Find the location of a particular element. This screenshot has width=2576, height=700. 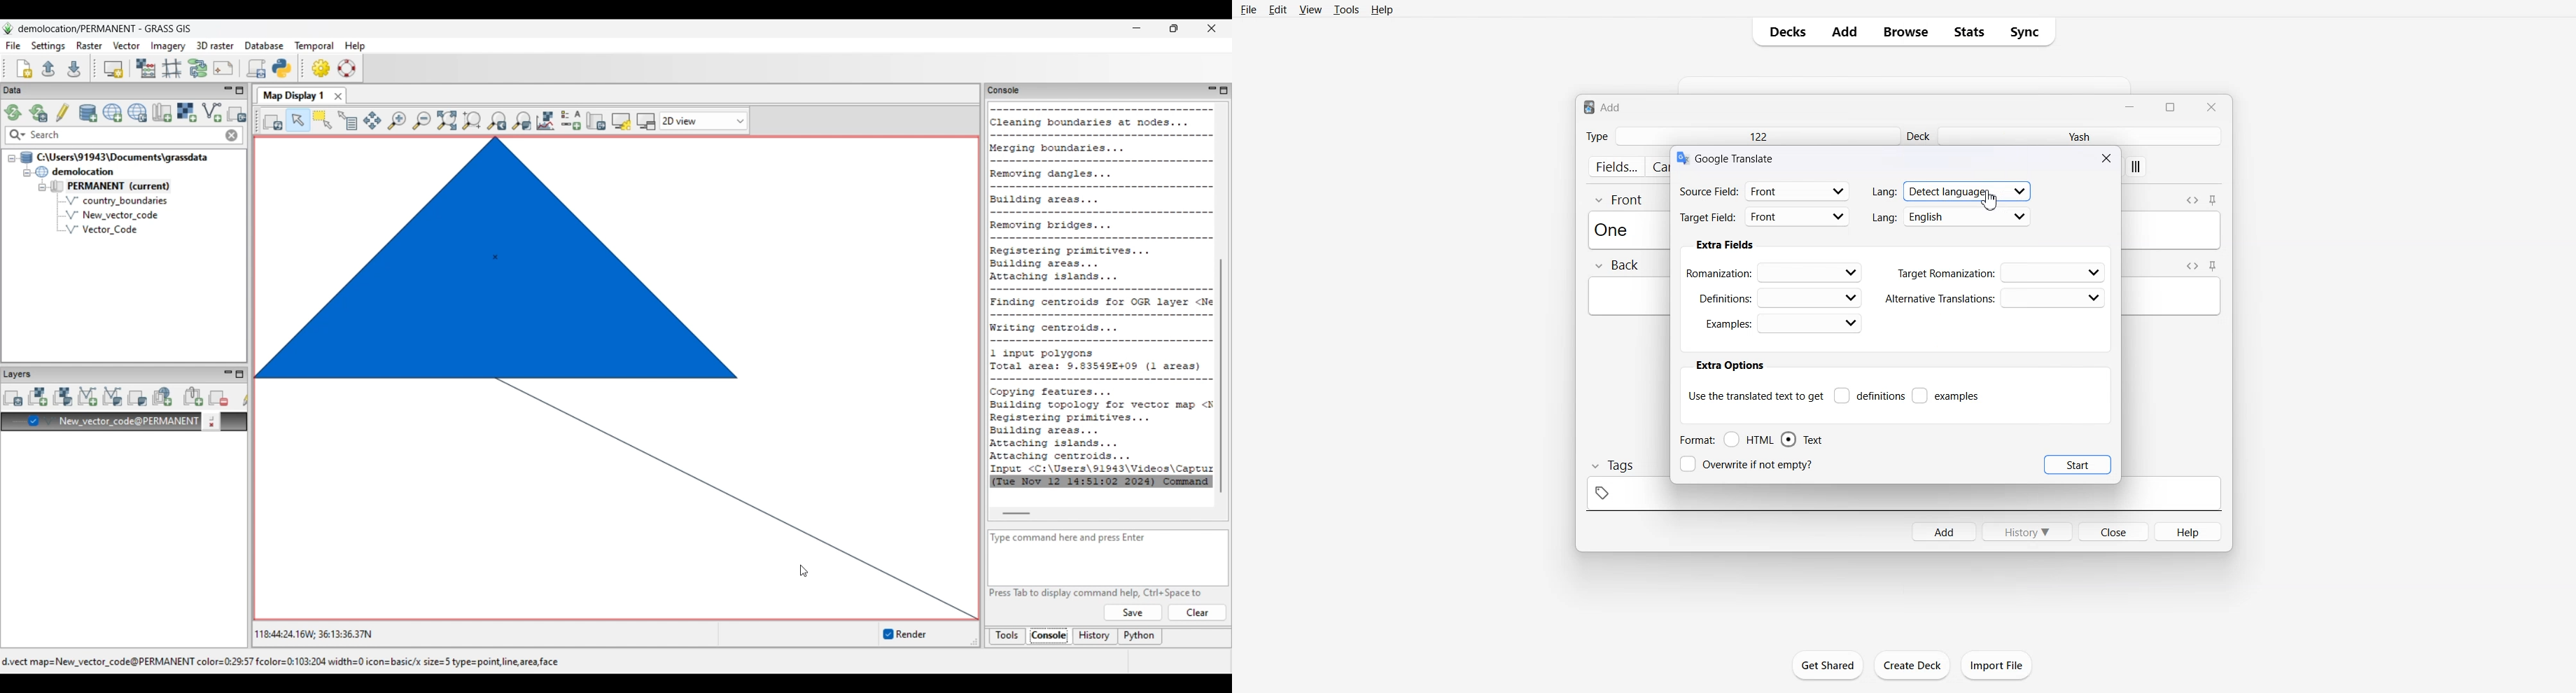

Examples is located at coordinates (1783, 323).